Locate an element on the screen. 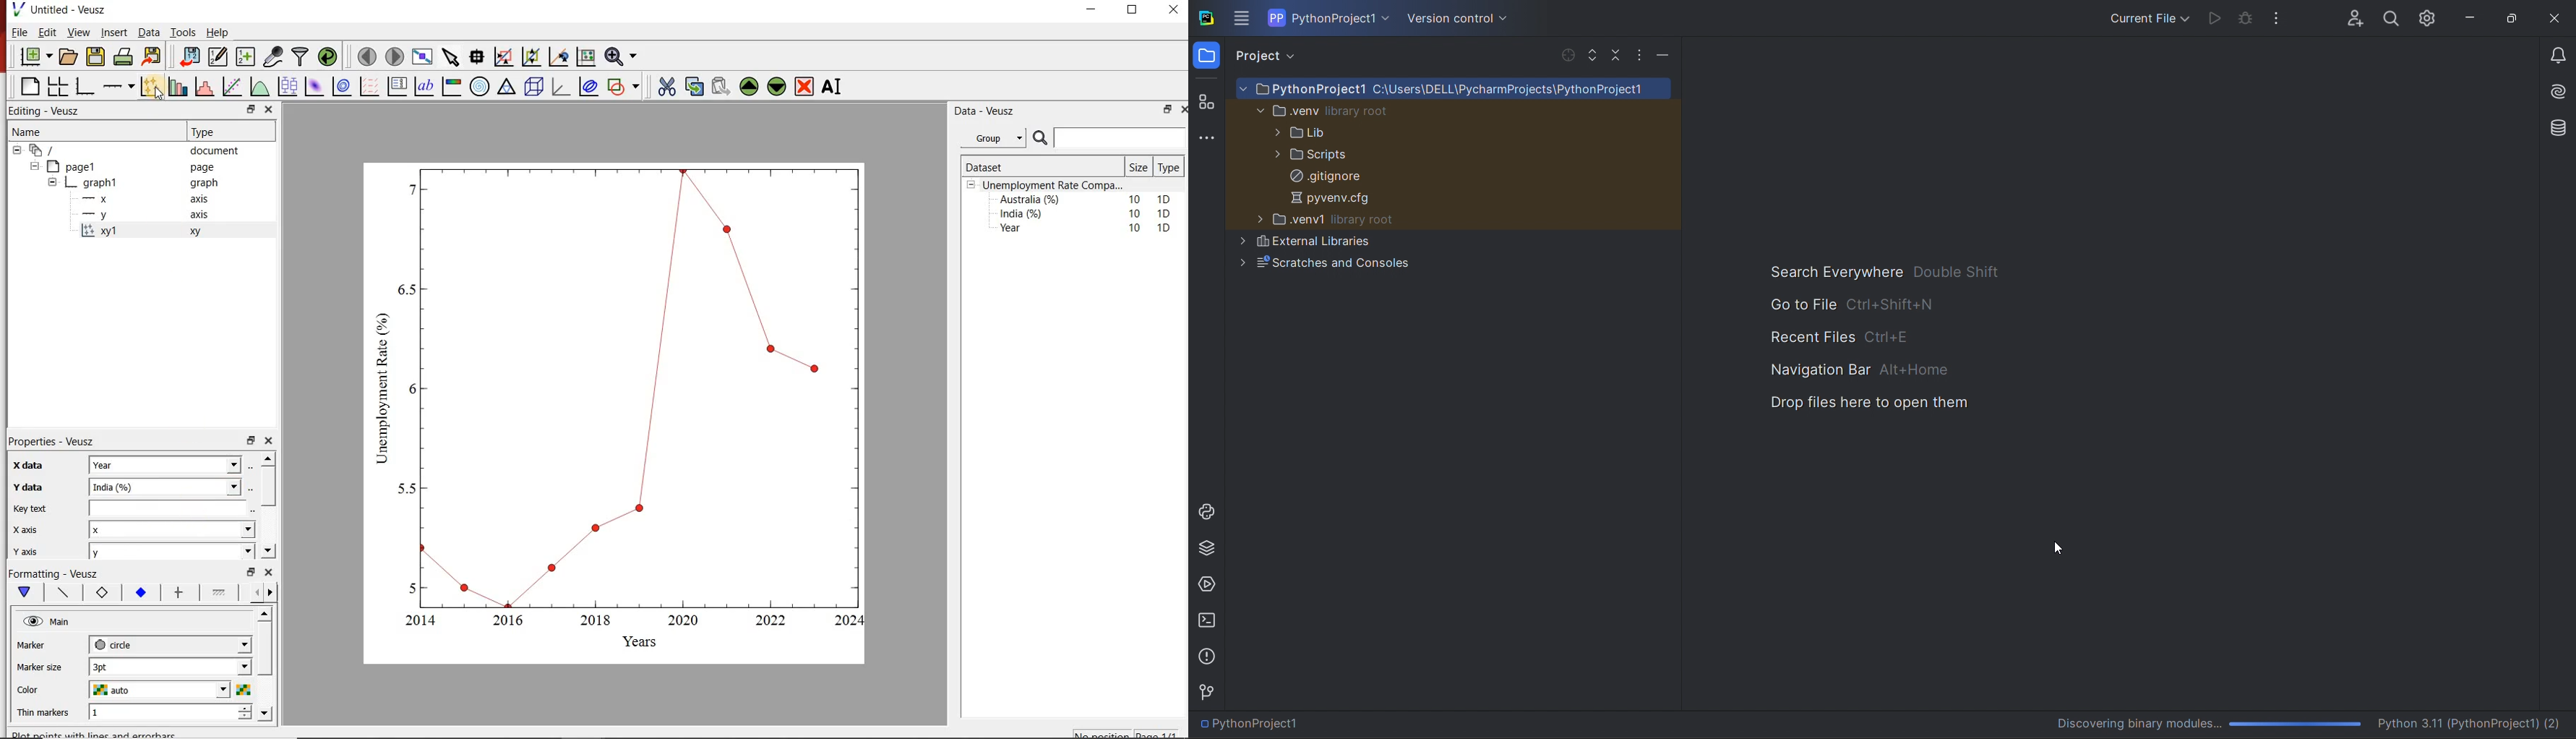 This screenshot has width=2576, height=756. copy the widgets is located at coordinates (693, 86).